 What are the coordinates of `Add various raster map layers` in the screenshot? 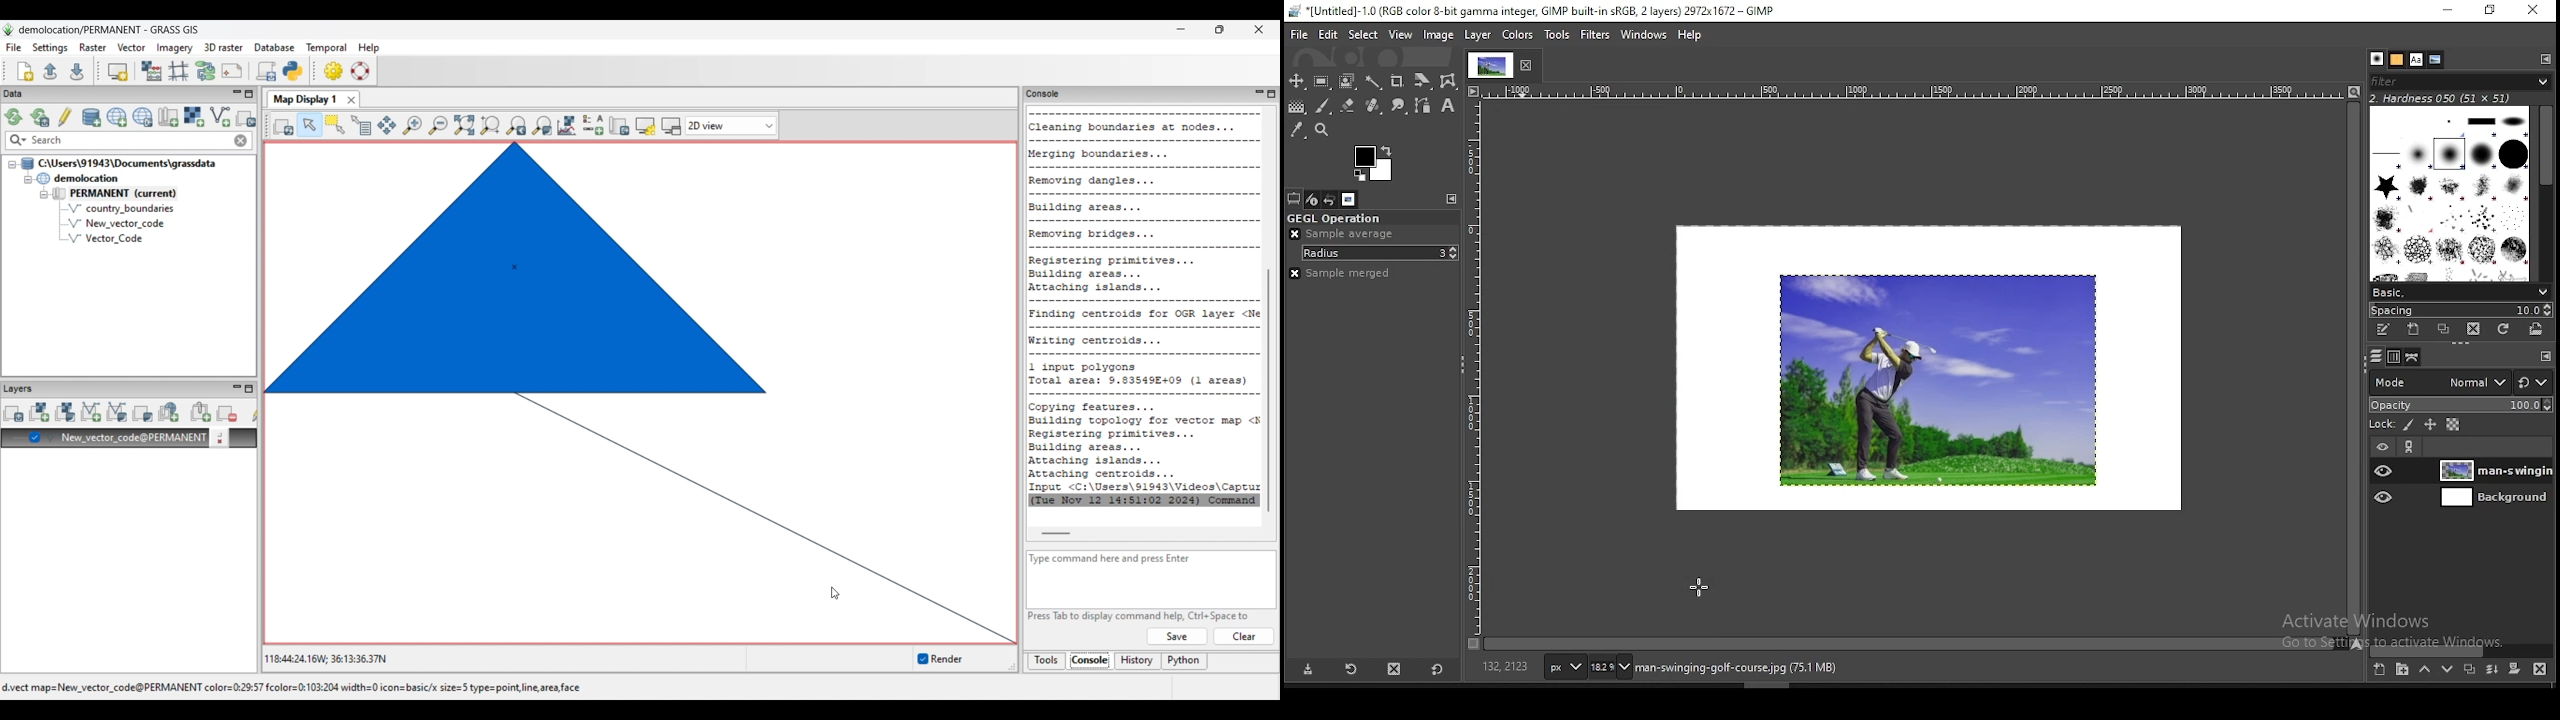 It's located at (65, 412).